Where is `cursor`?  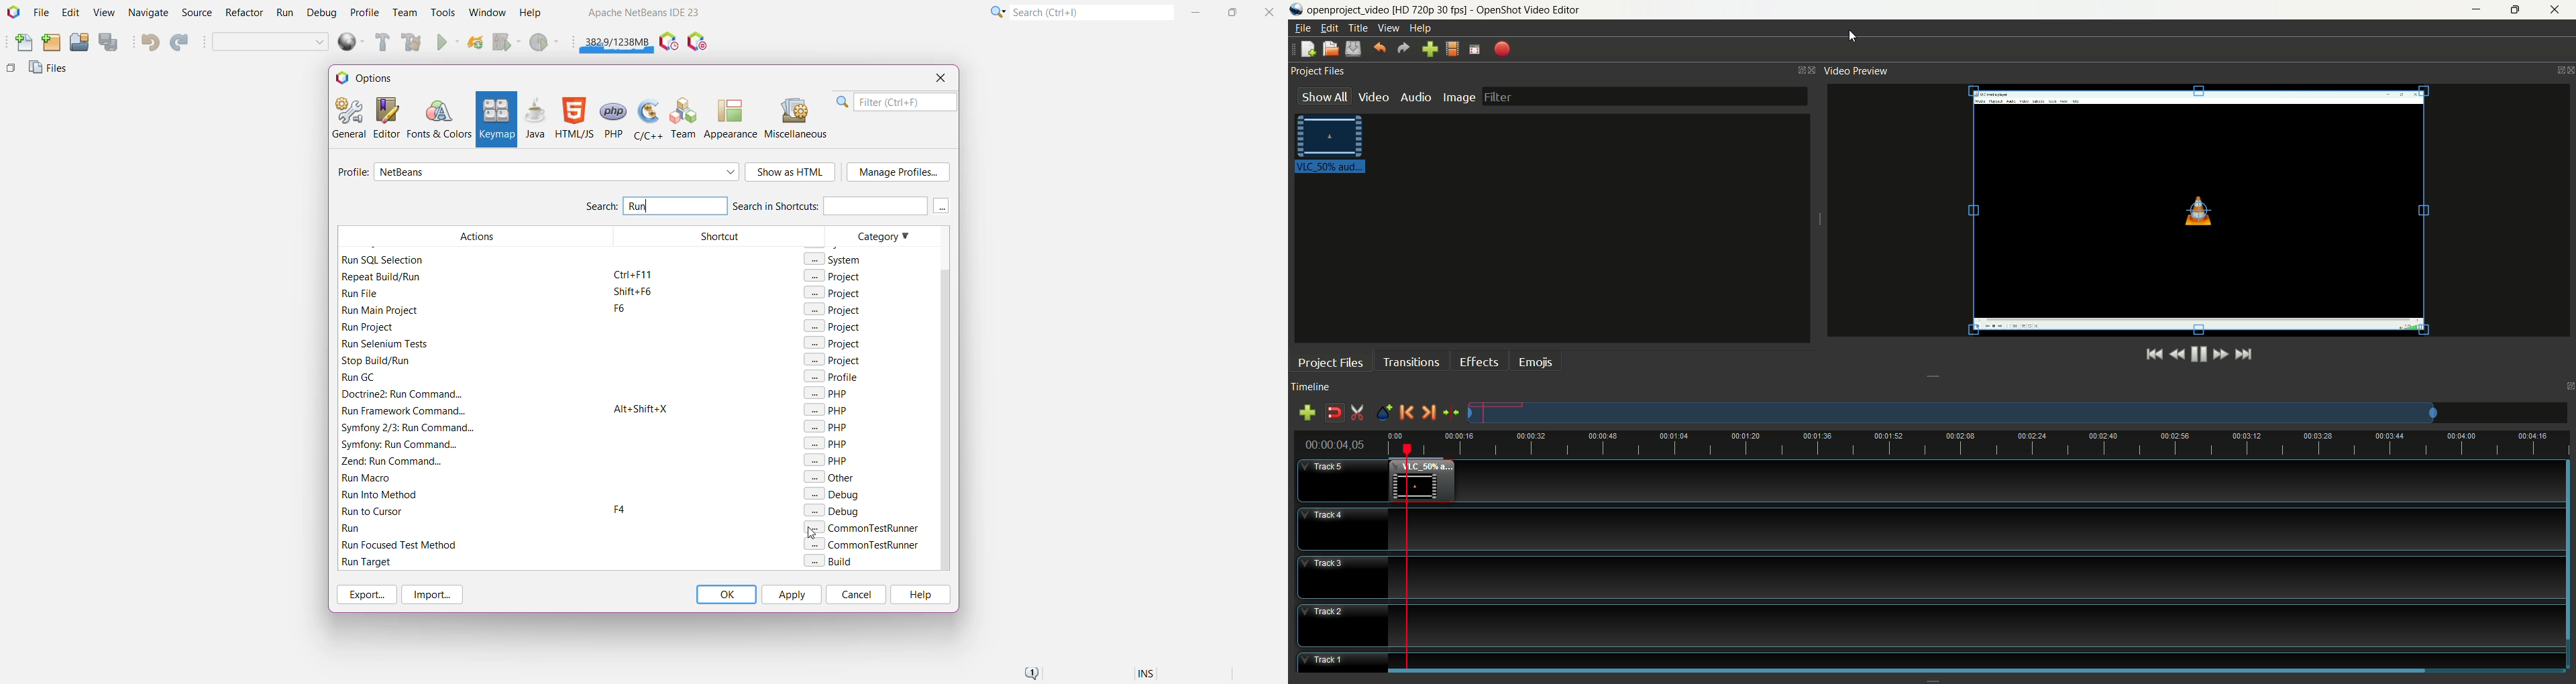 cursor is located at coordinates (1849, 39).